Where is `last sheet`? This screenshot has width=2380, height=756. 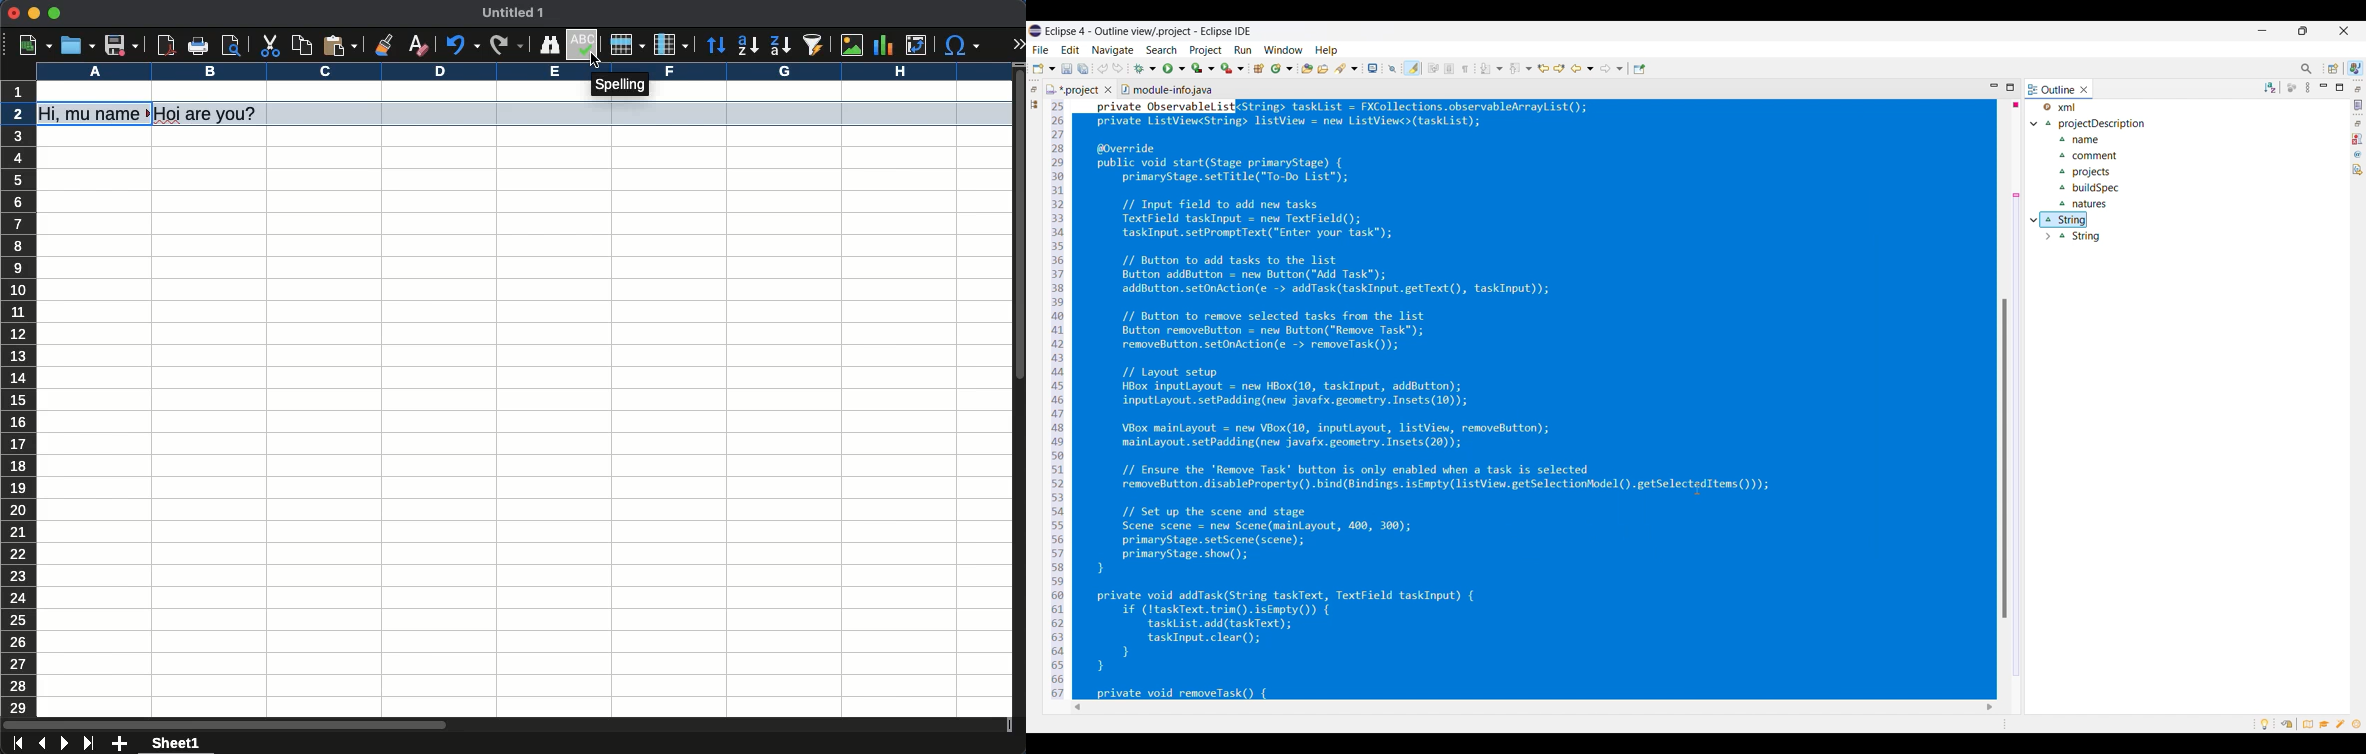 last sheet is located at coordinates (91, 744).